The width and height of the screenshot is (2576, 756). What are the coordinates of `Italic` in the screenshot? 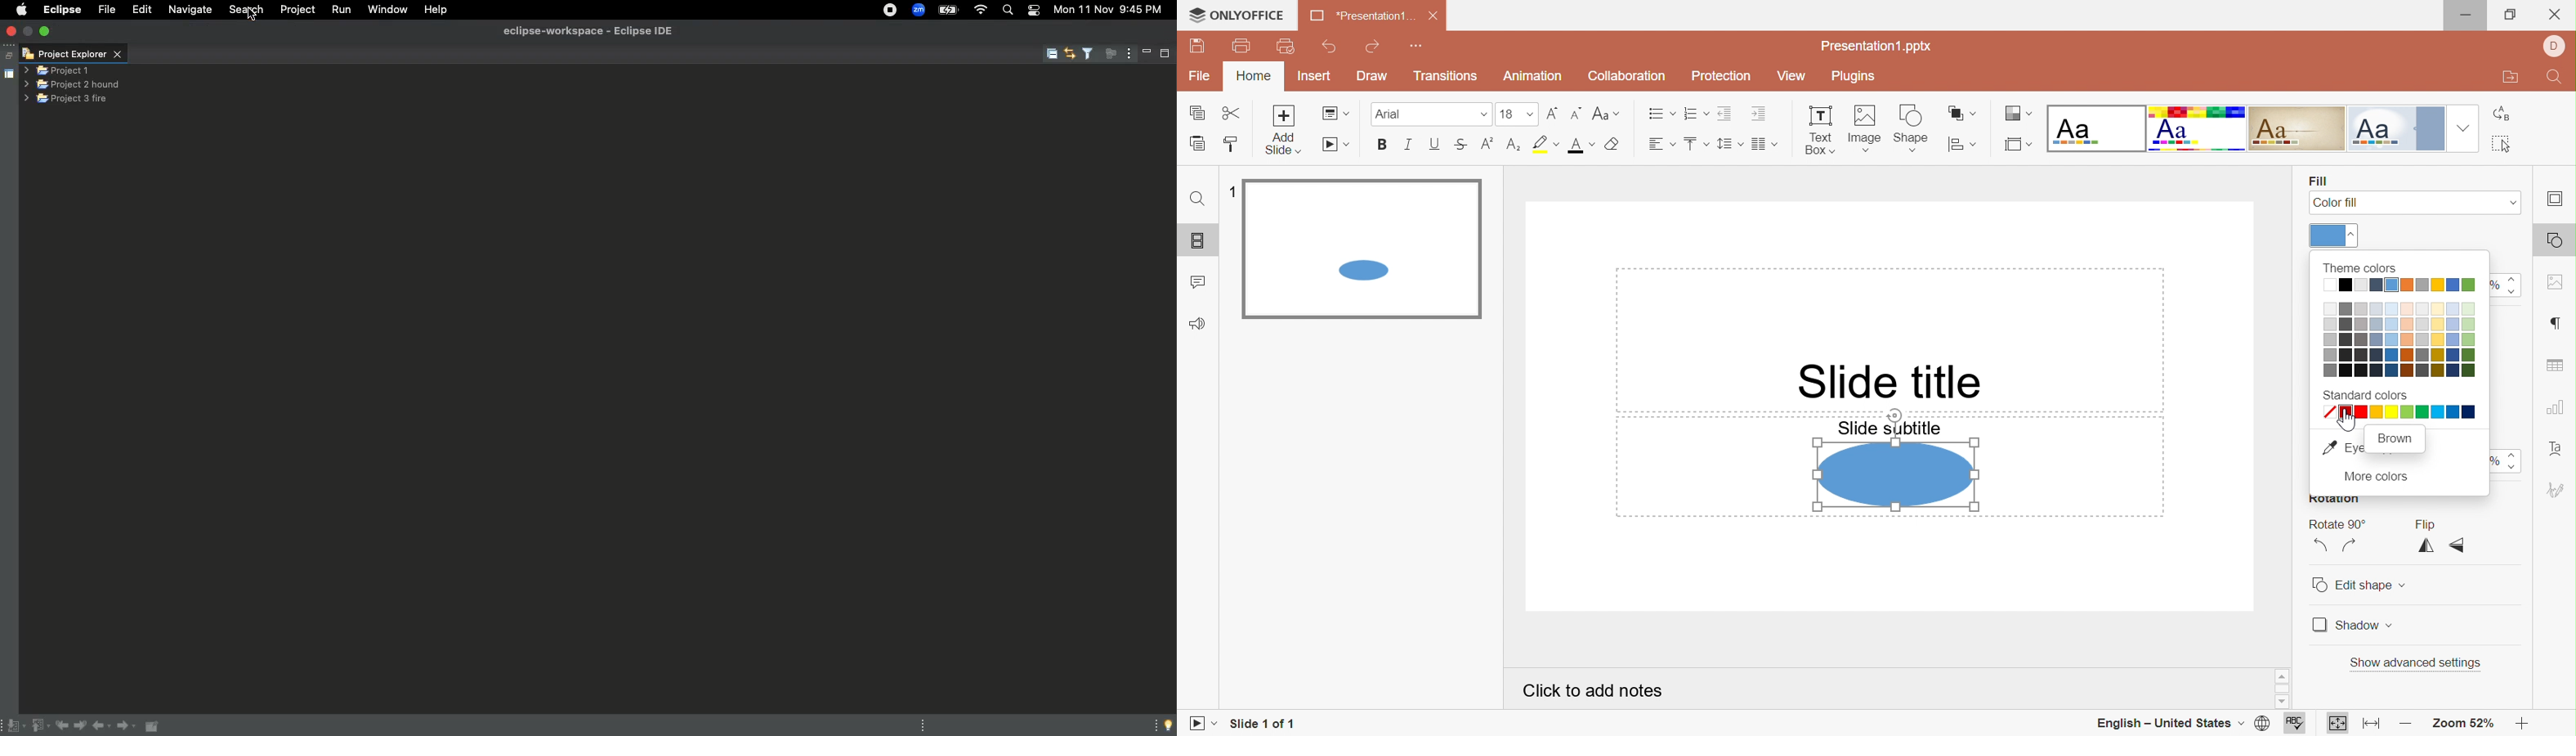 It's located at (1409, 145).